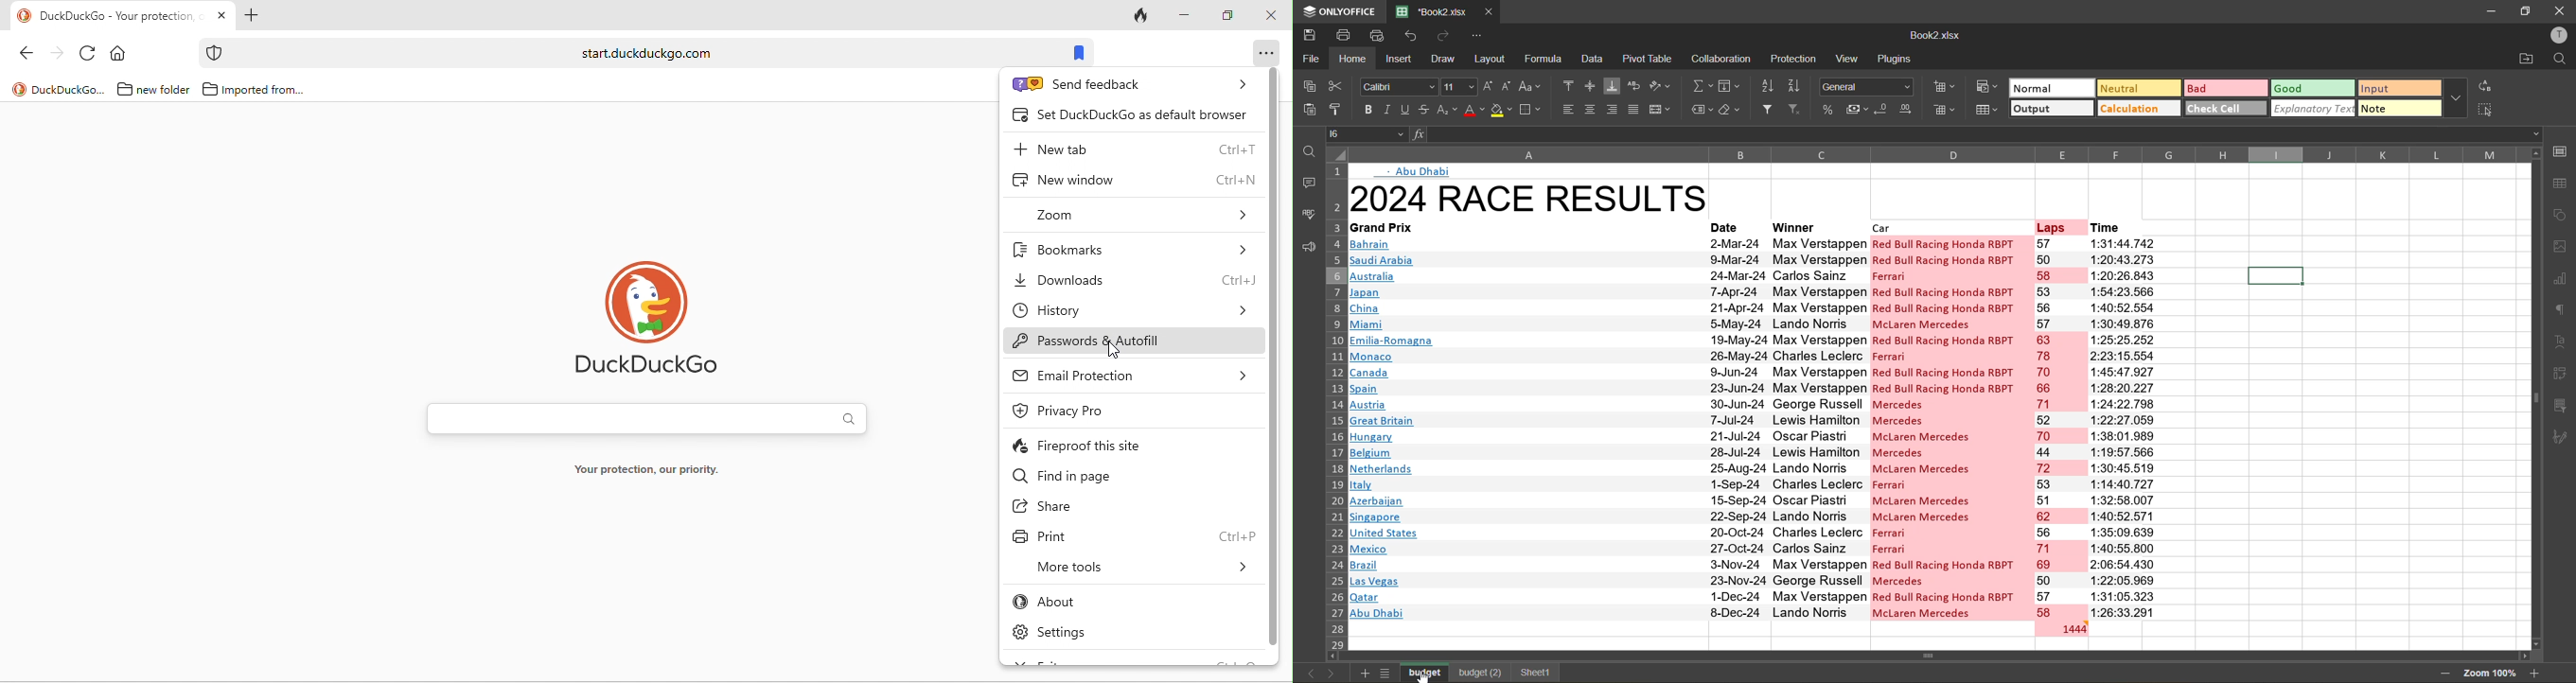  I want to click on quick print, so click(1378, 34).